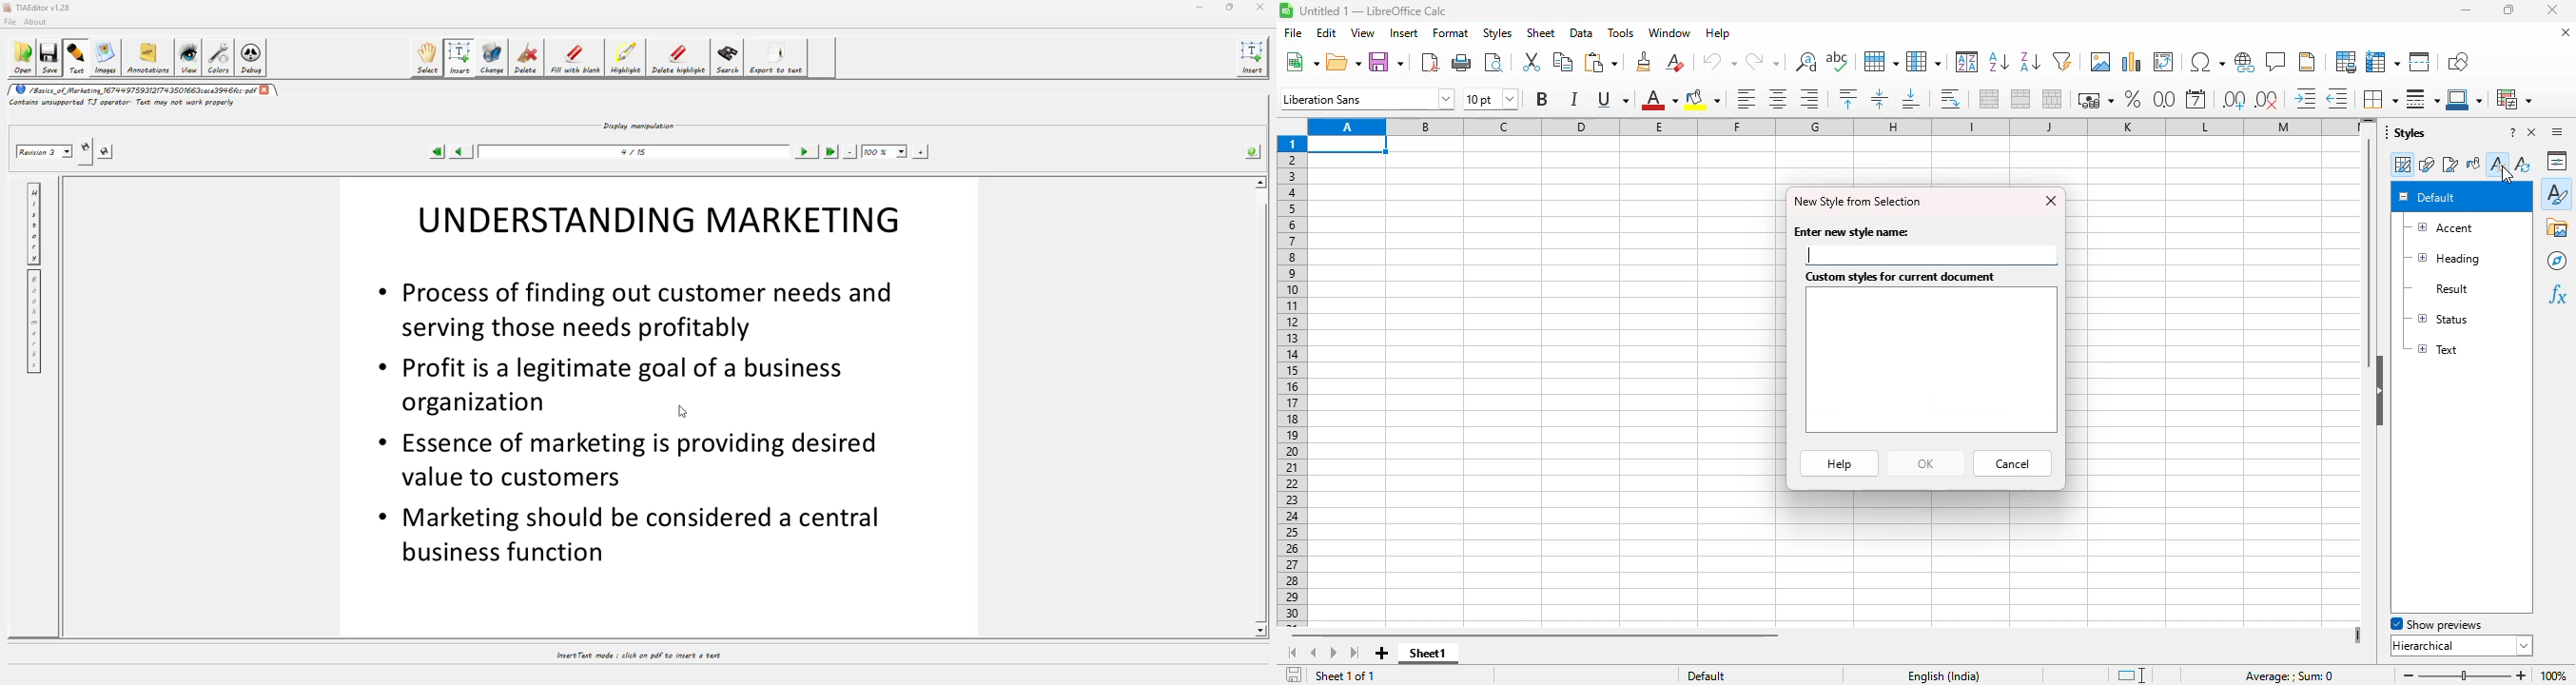 The image size is (2576, 700). What do you see at coordinates (219, 57) in the screenshot?
I see `colors` at bounding box center [219, 57].